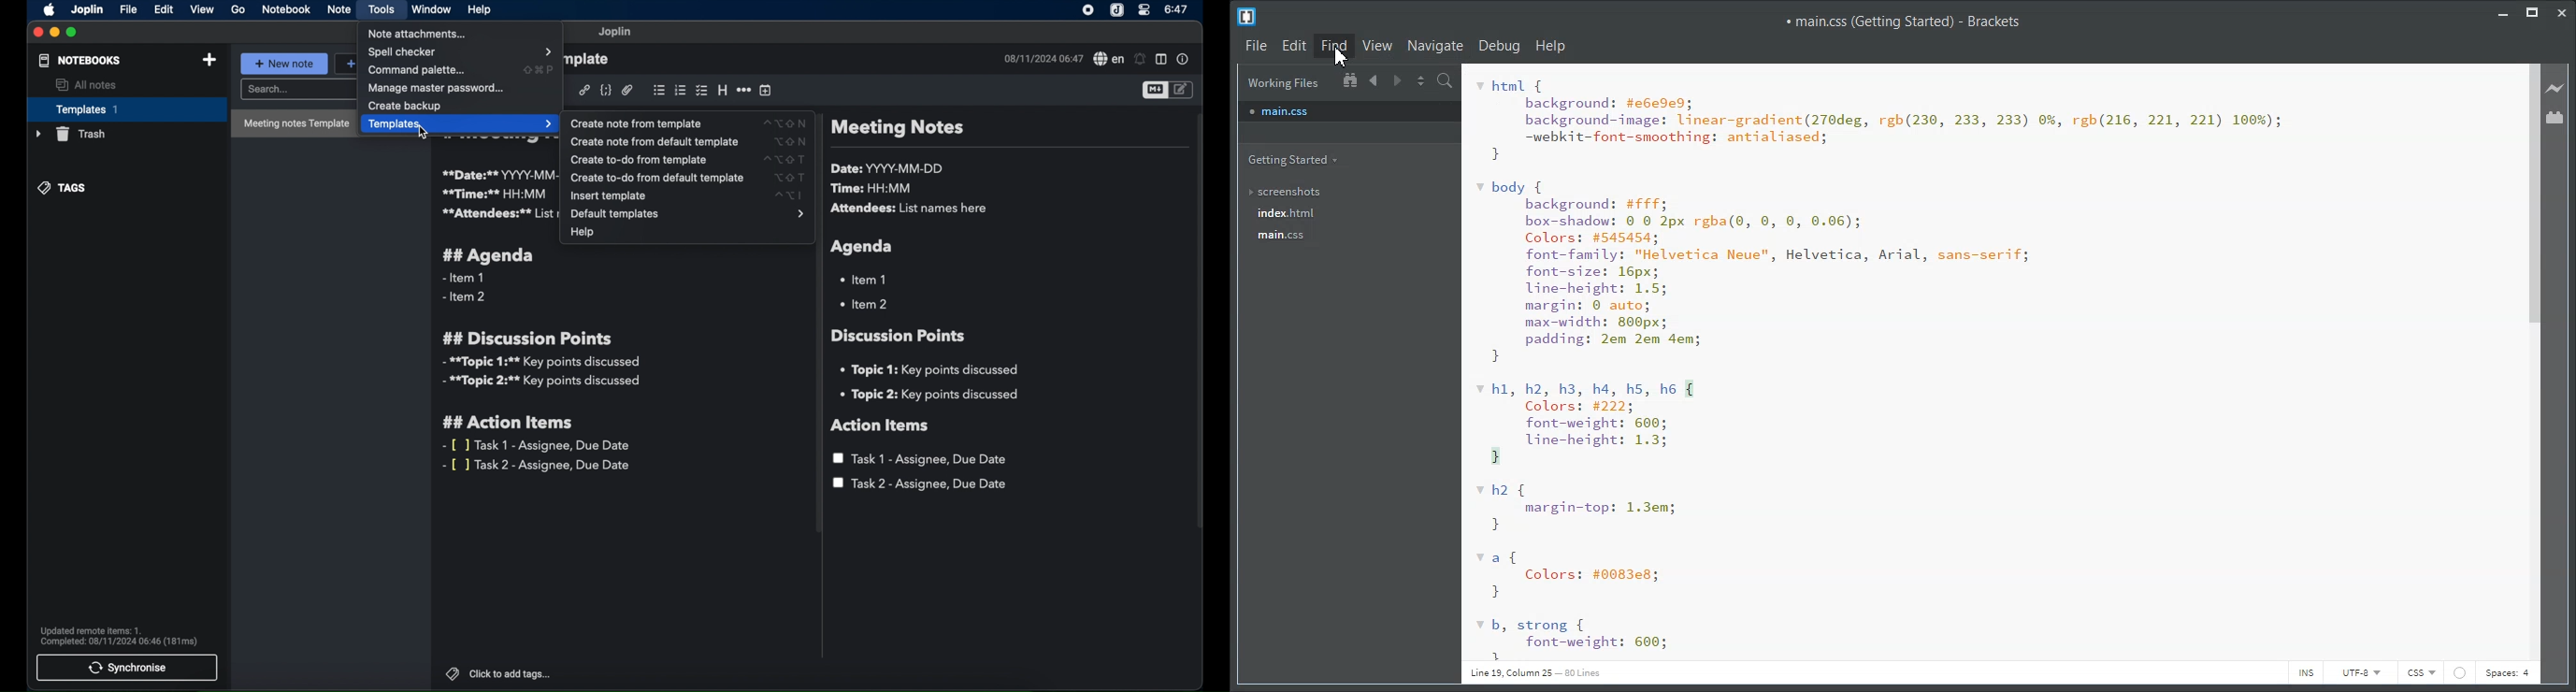 The height and width of the screenshot is (700, 2576). What do you see at coordinates (405, 106) in the screenshot?
I see `create backup ` at bounding box center [405, 106].